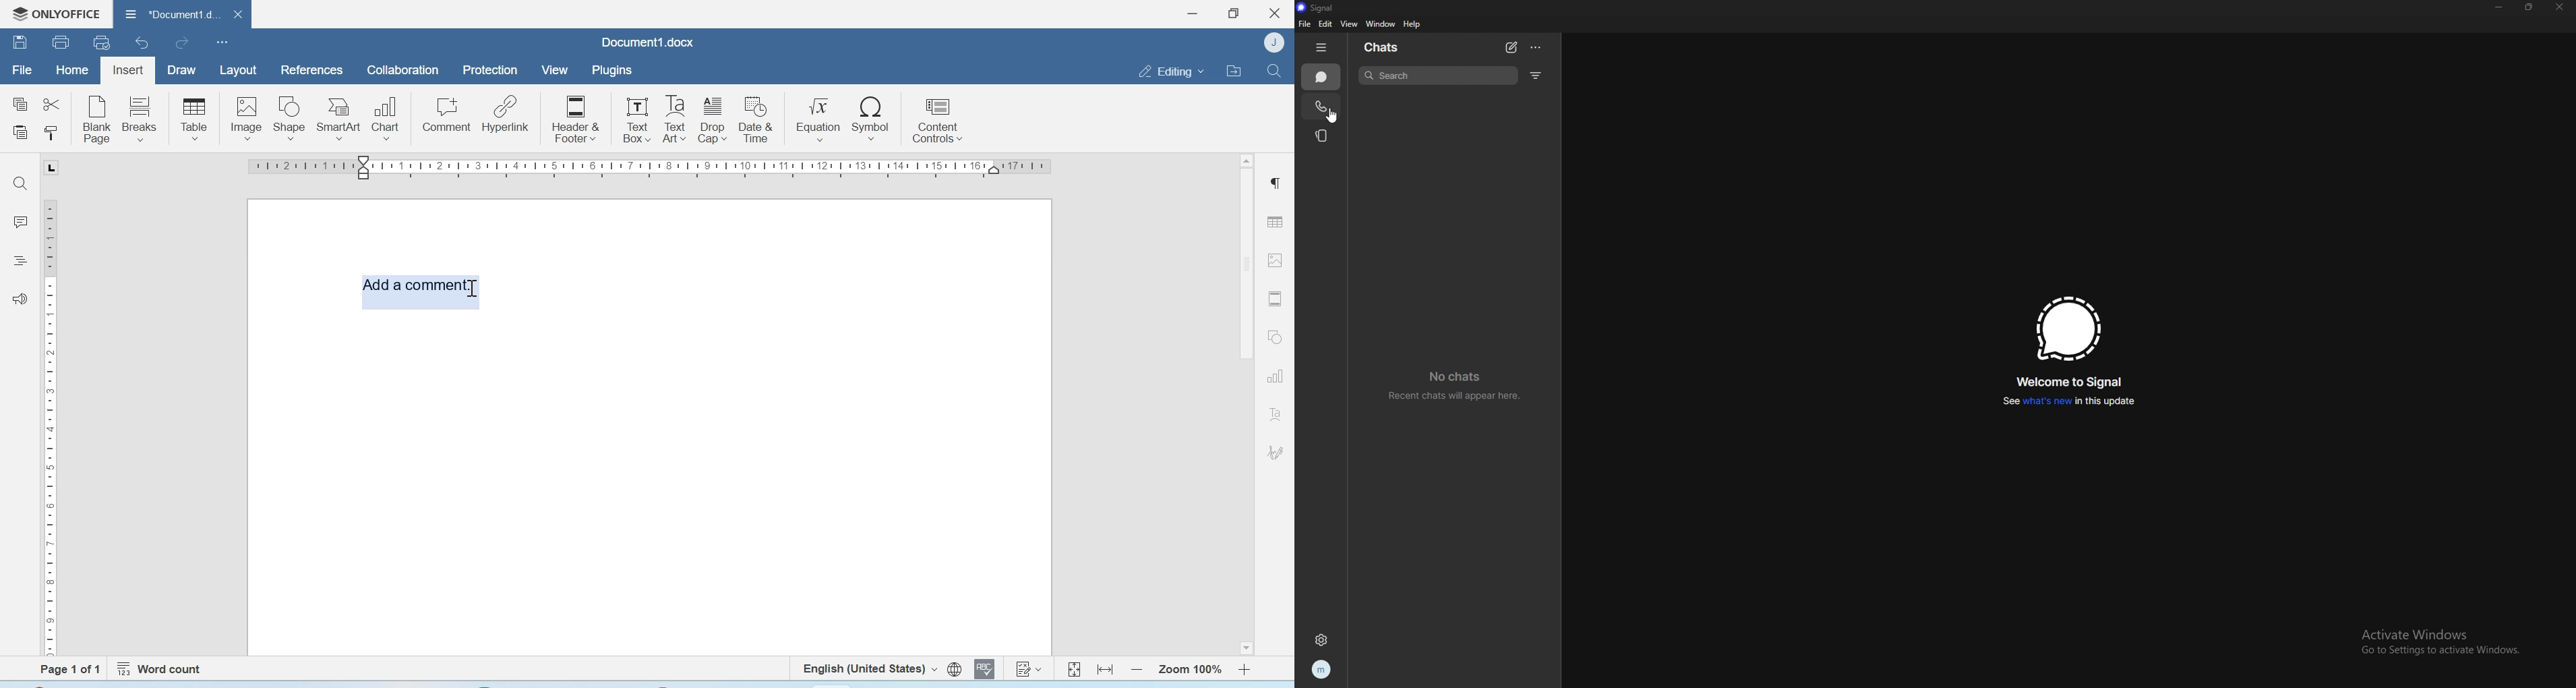 The width and height of the screenshot is (2576, 700). Describe the element at coordinates (475, 289) in the screenshot. I see `Cursor` at that location.